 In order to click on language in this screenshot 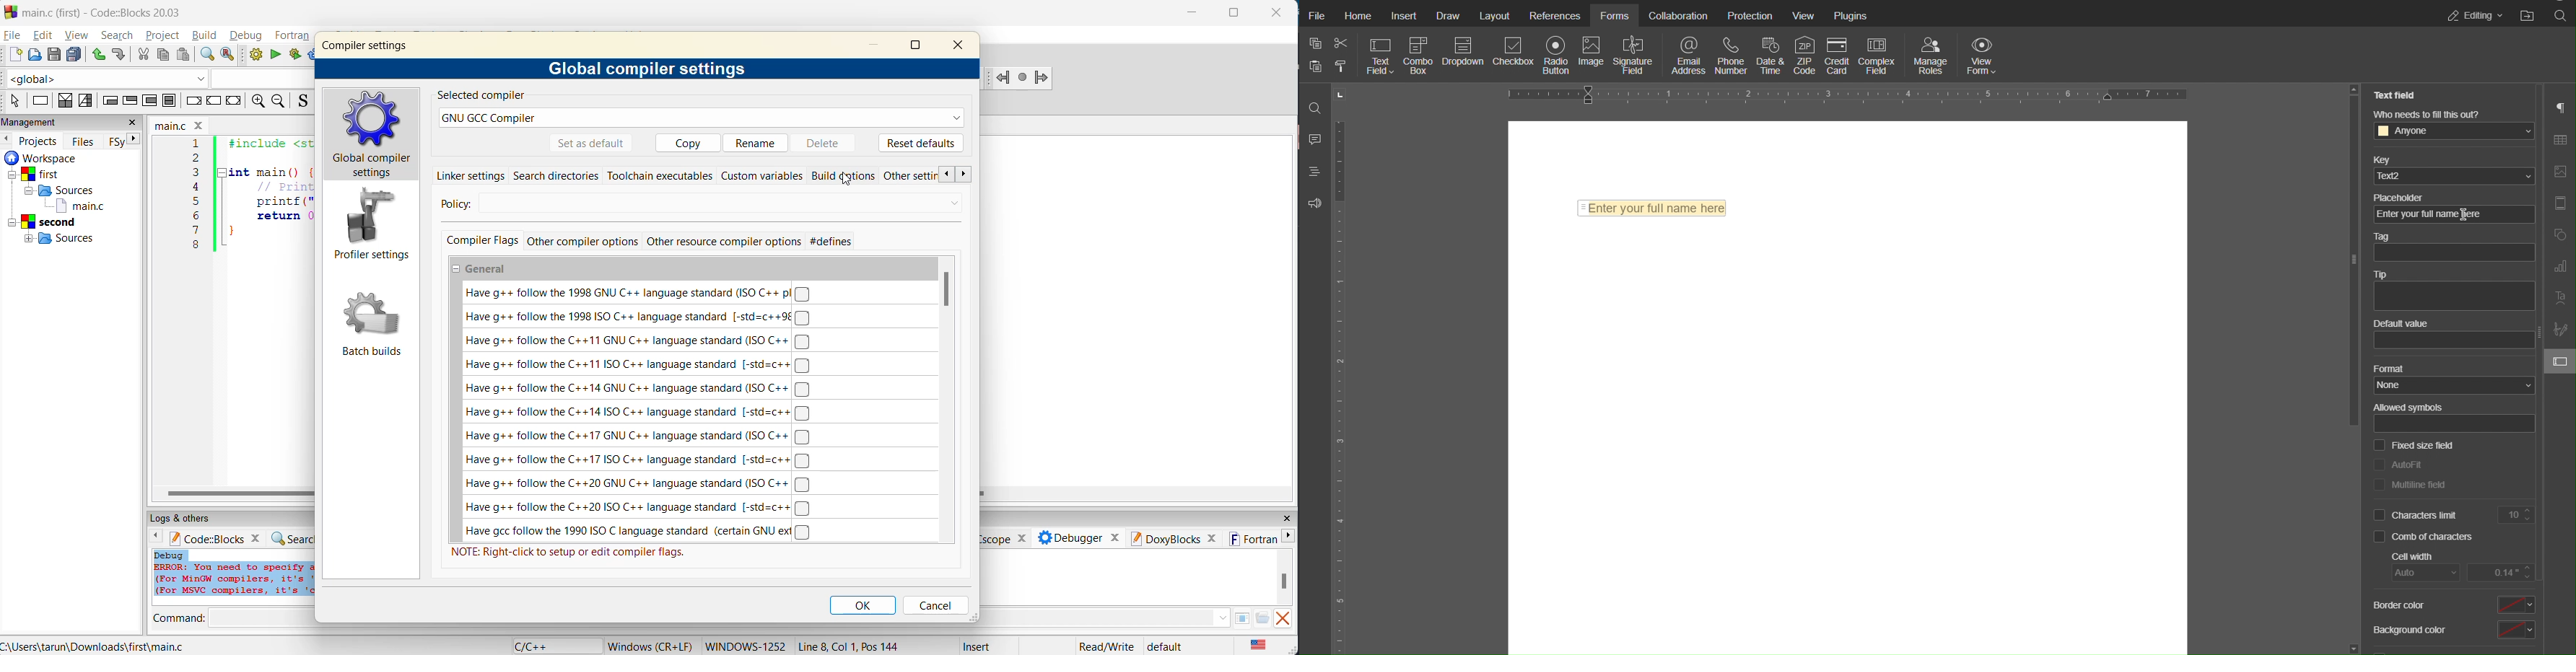, I will do `click(532, 646)`.